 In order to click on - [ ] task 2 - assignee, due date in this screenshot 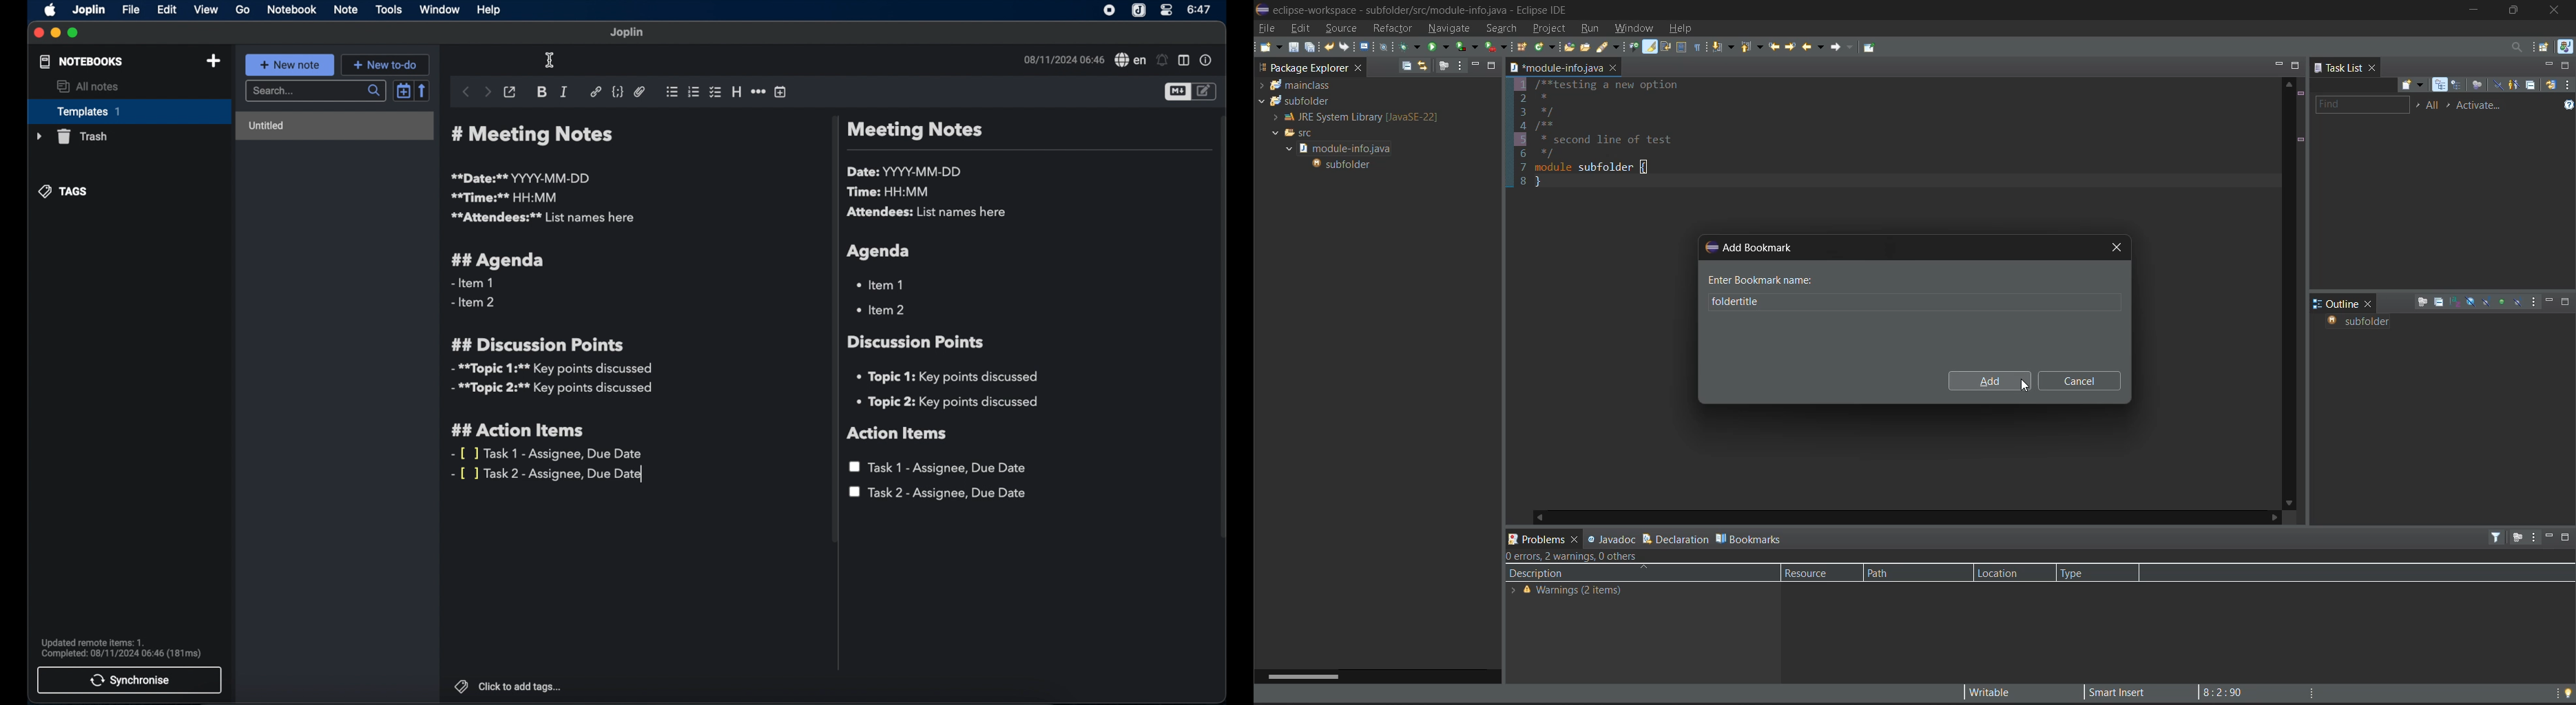, I will do `click(549, 475)`.